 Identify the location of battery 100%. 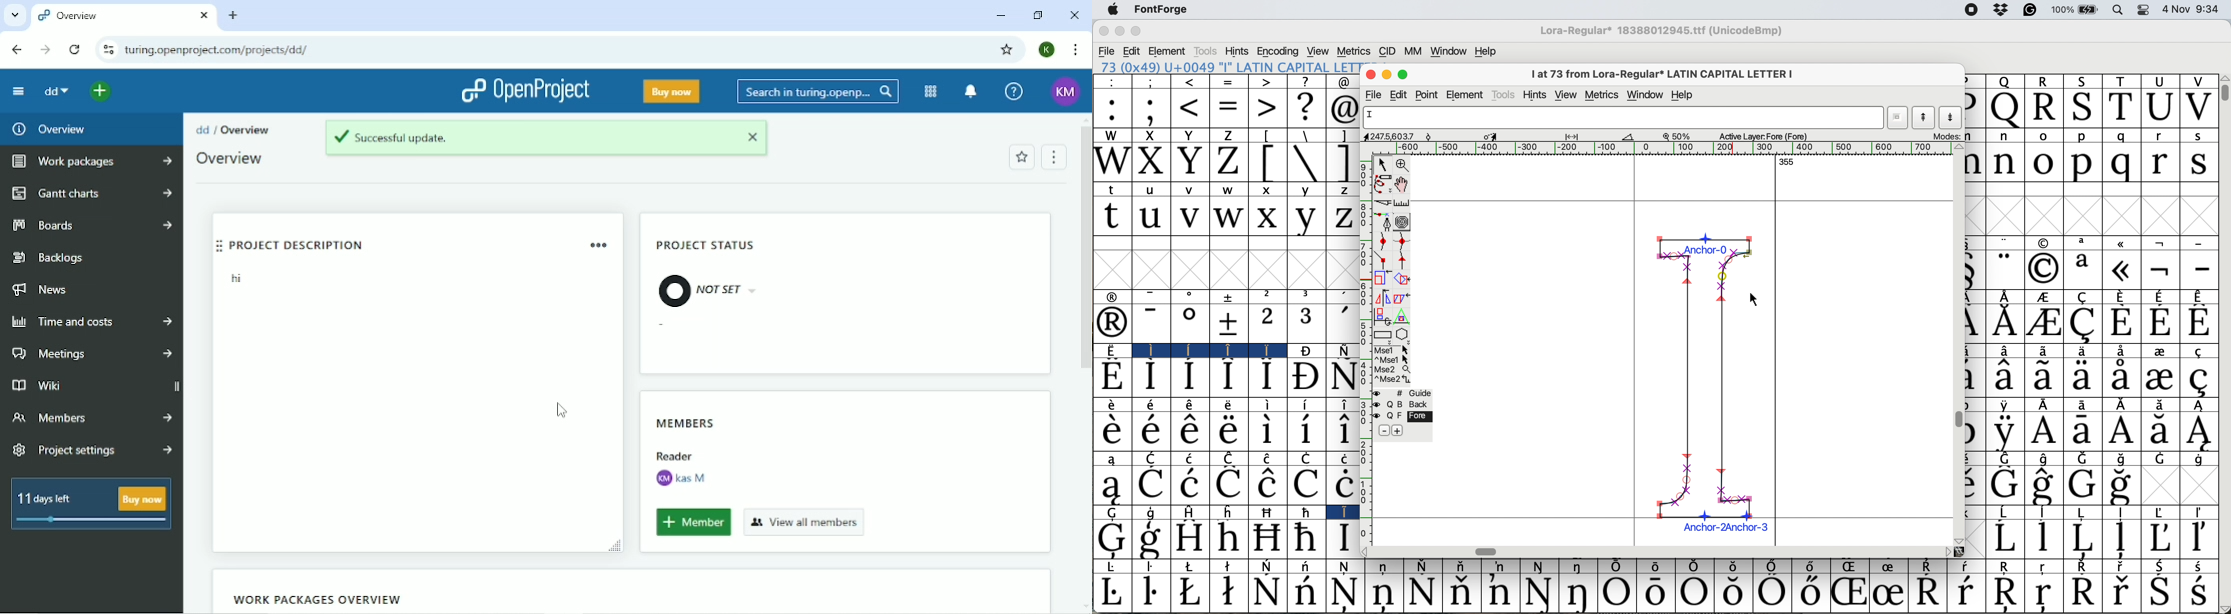
(2078, 9).